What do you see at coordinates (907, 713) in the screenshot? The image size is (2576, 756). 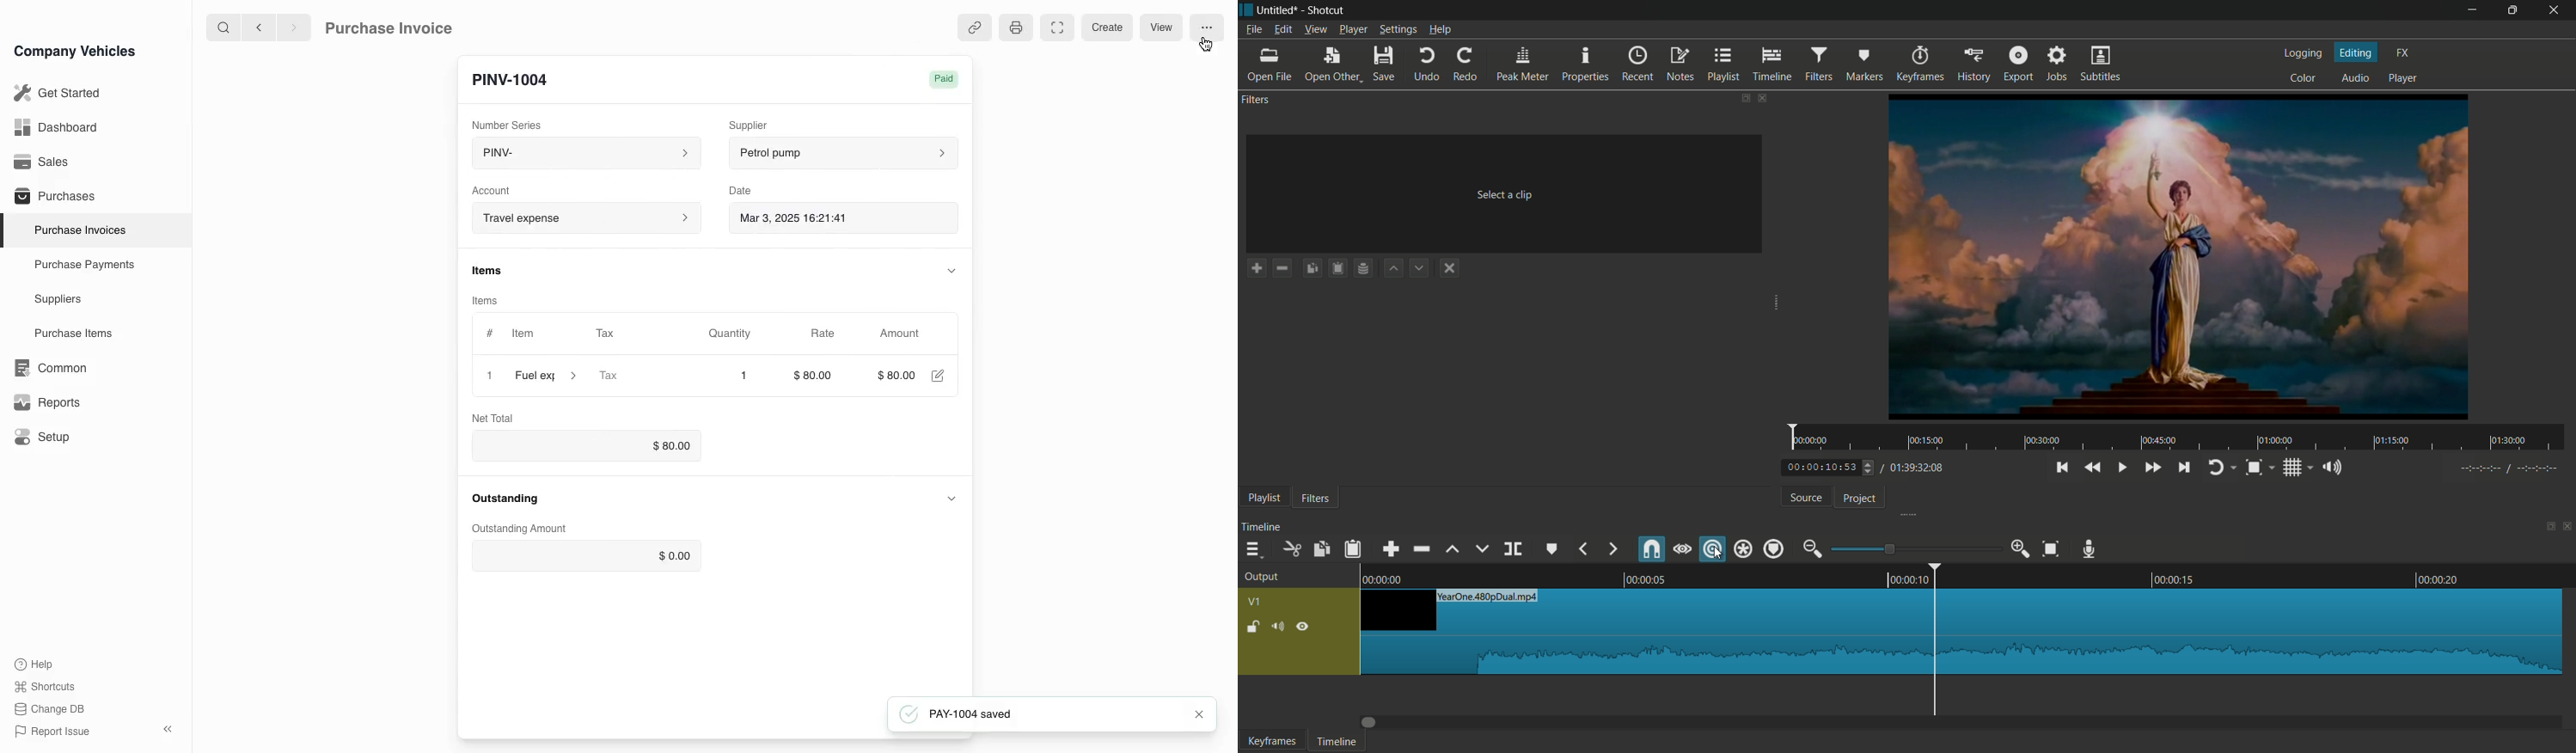 I see `tick mark` at bounding box center [907, 713].